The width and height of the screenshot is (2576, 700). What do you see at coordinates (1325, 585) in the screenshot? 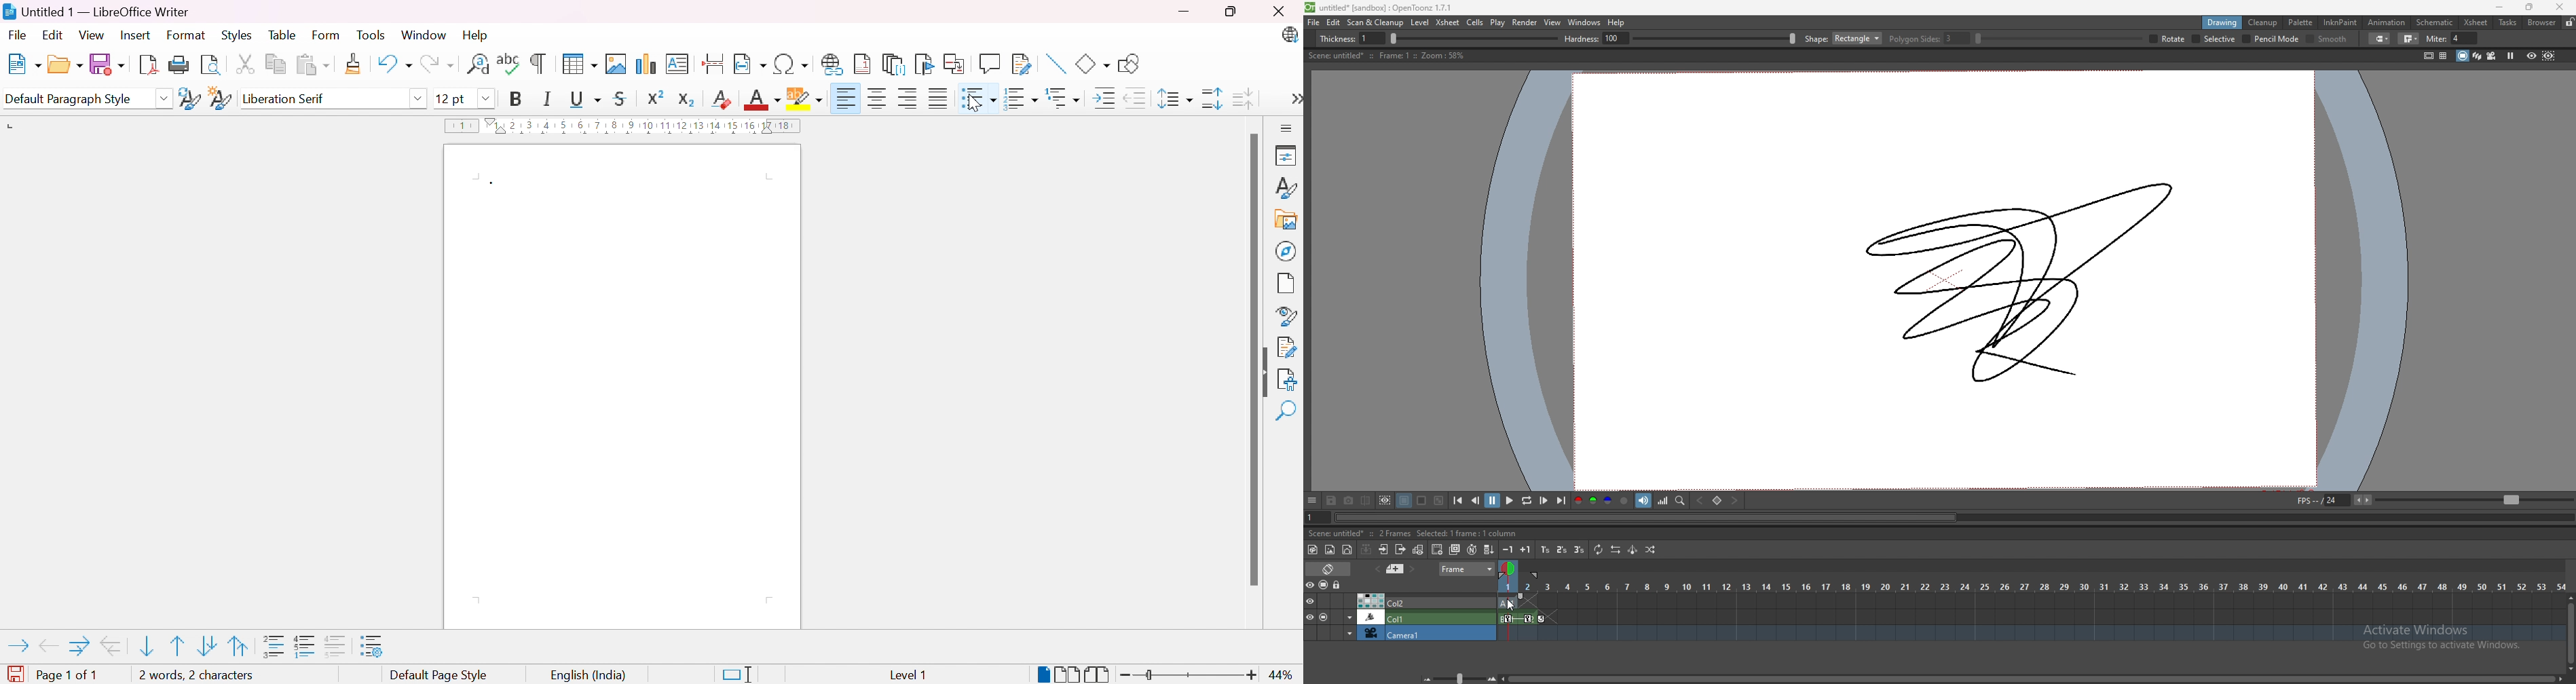
I see `visibility camera stand lock` at bounding box center [1325, 585].